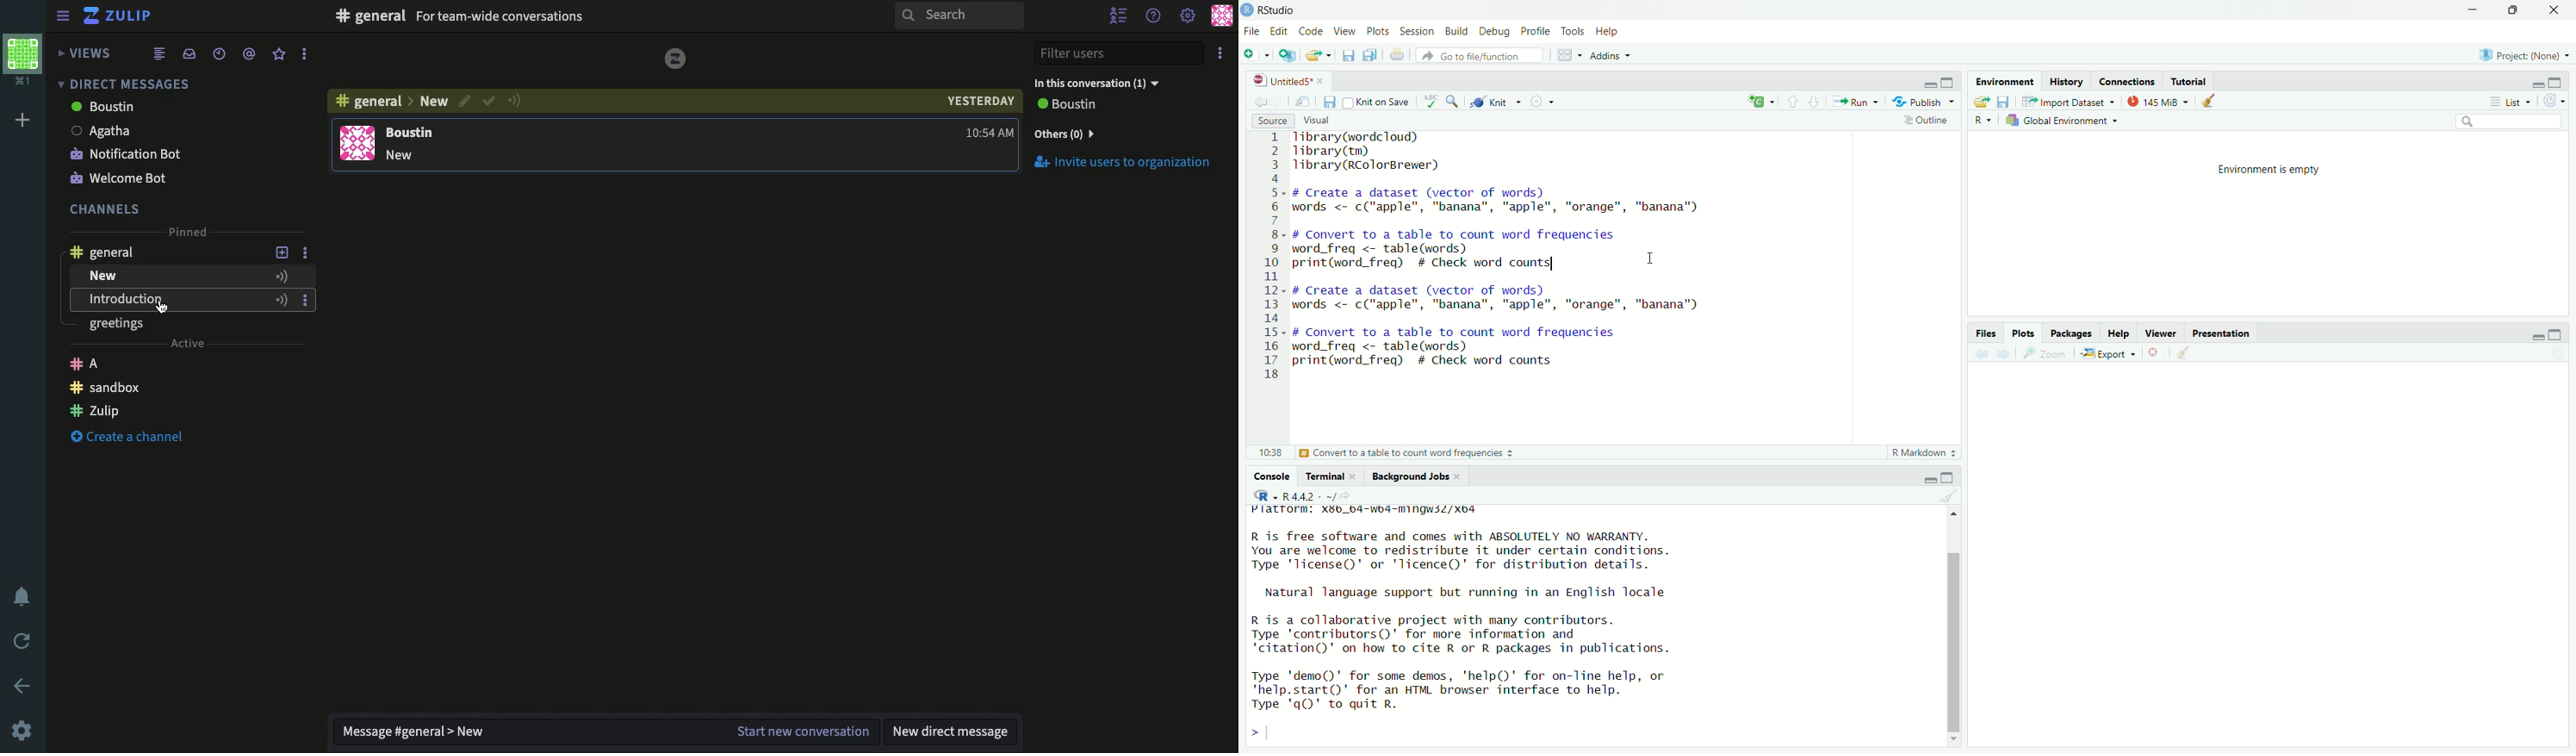 The width and height of the screenshot is (2576, 756). I want to click on Maximize, so click(1950, 83).